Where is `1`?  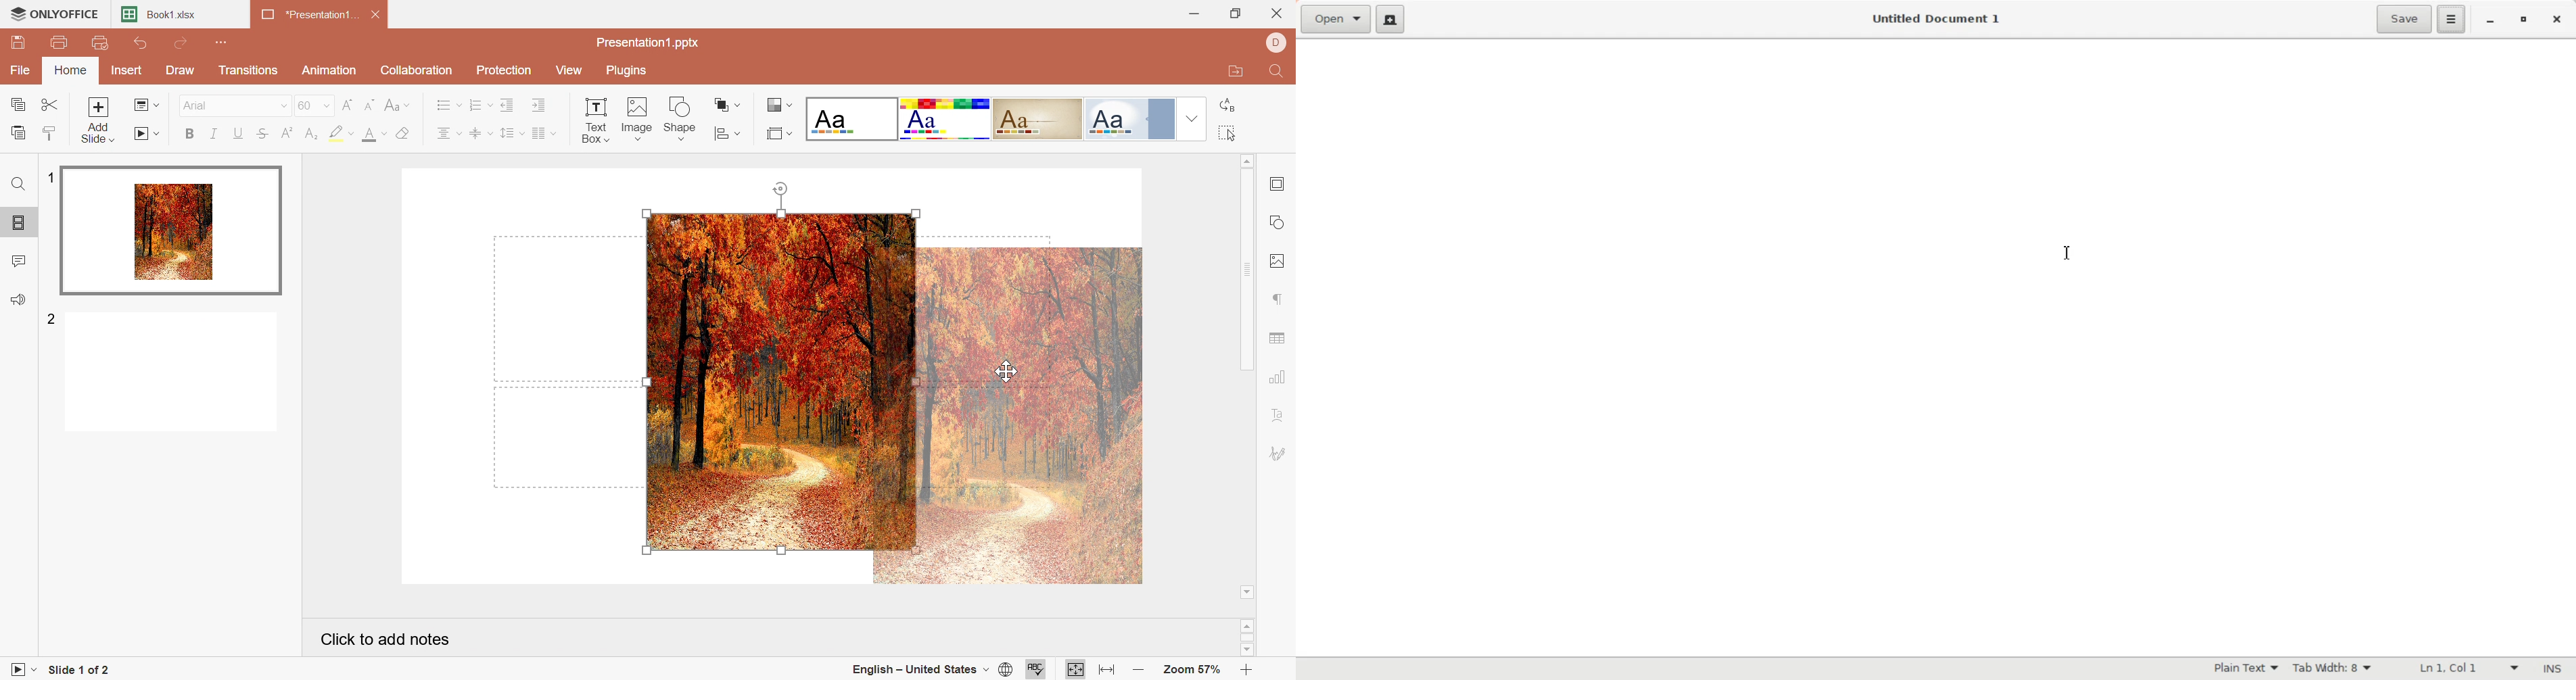
1 is located at coordinates (51, 177).